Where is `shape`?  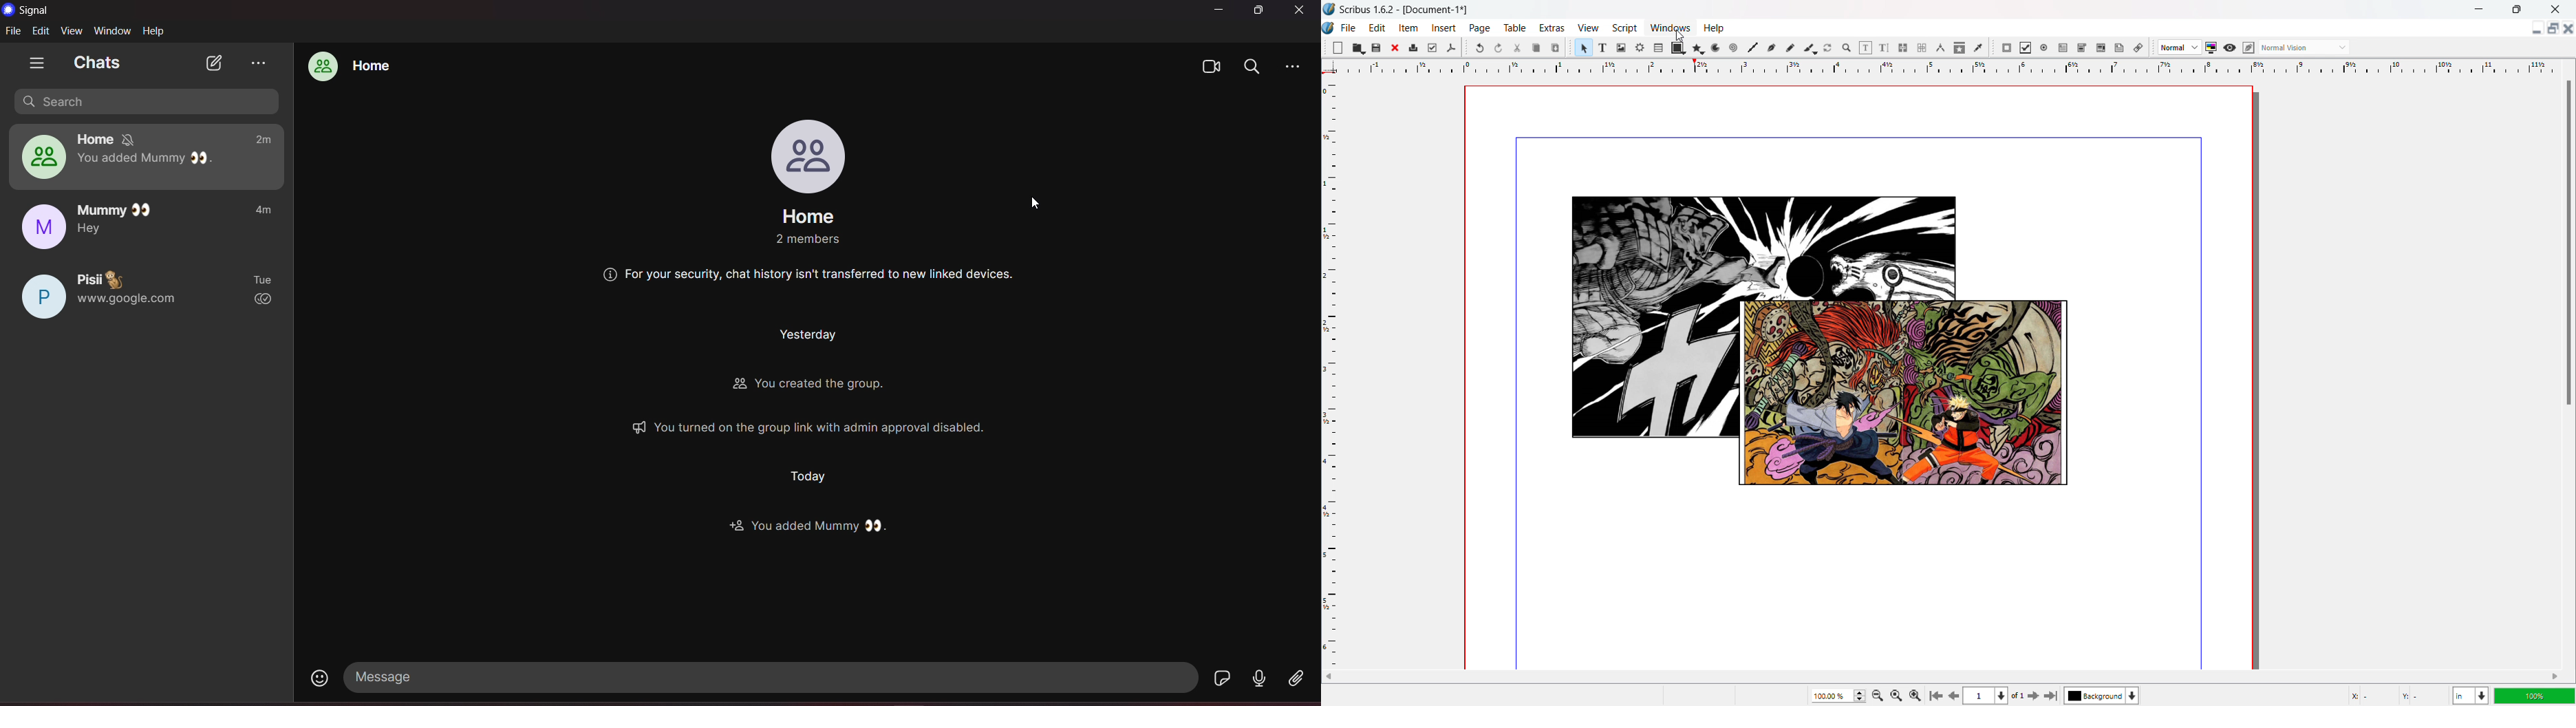
shape is located at coordinates (1678, 48).